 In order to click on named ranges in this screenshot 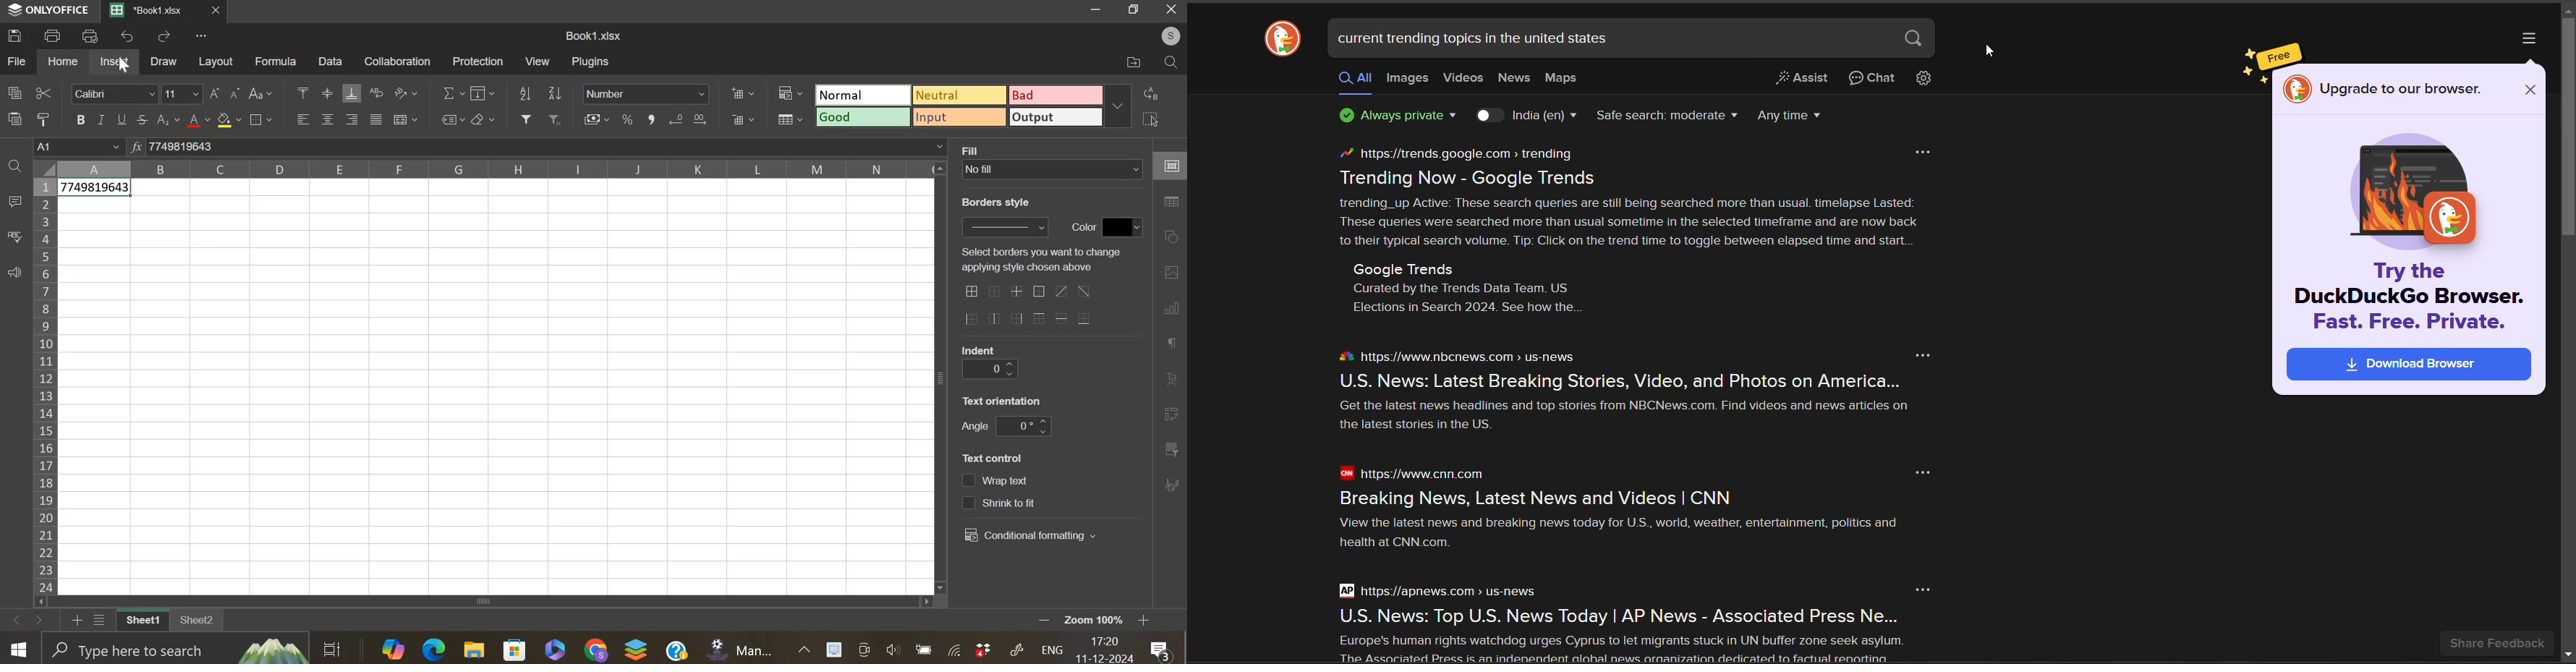, I will do `click(451, 120)`.